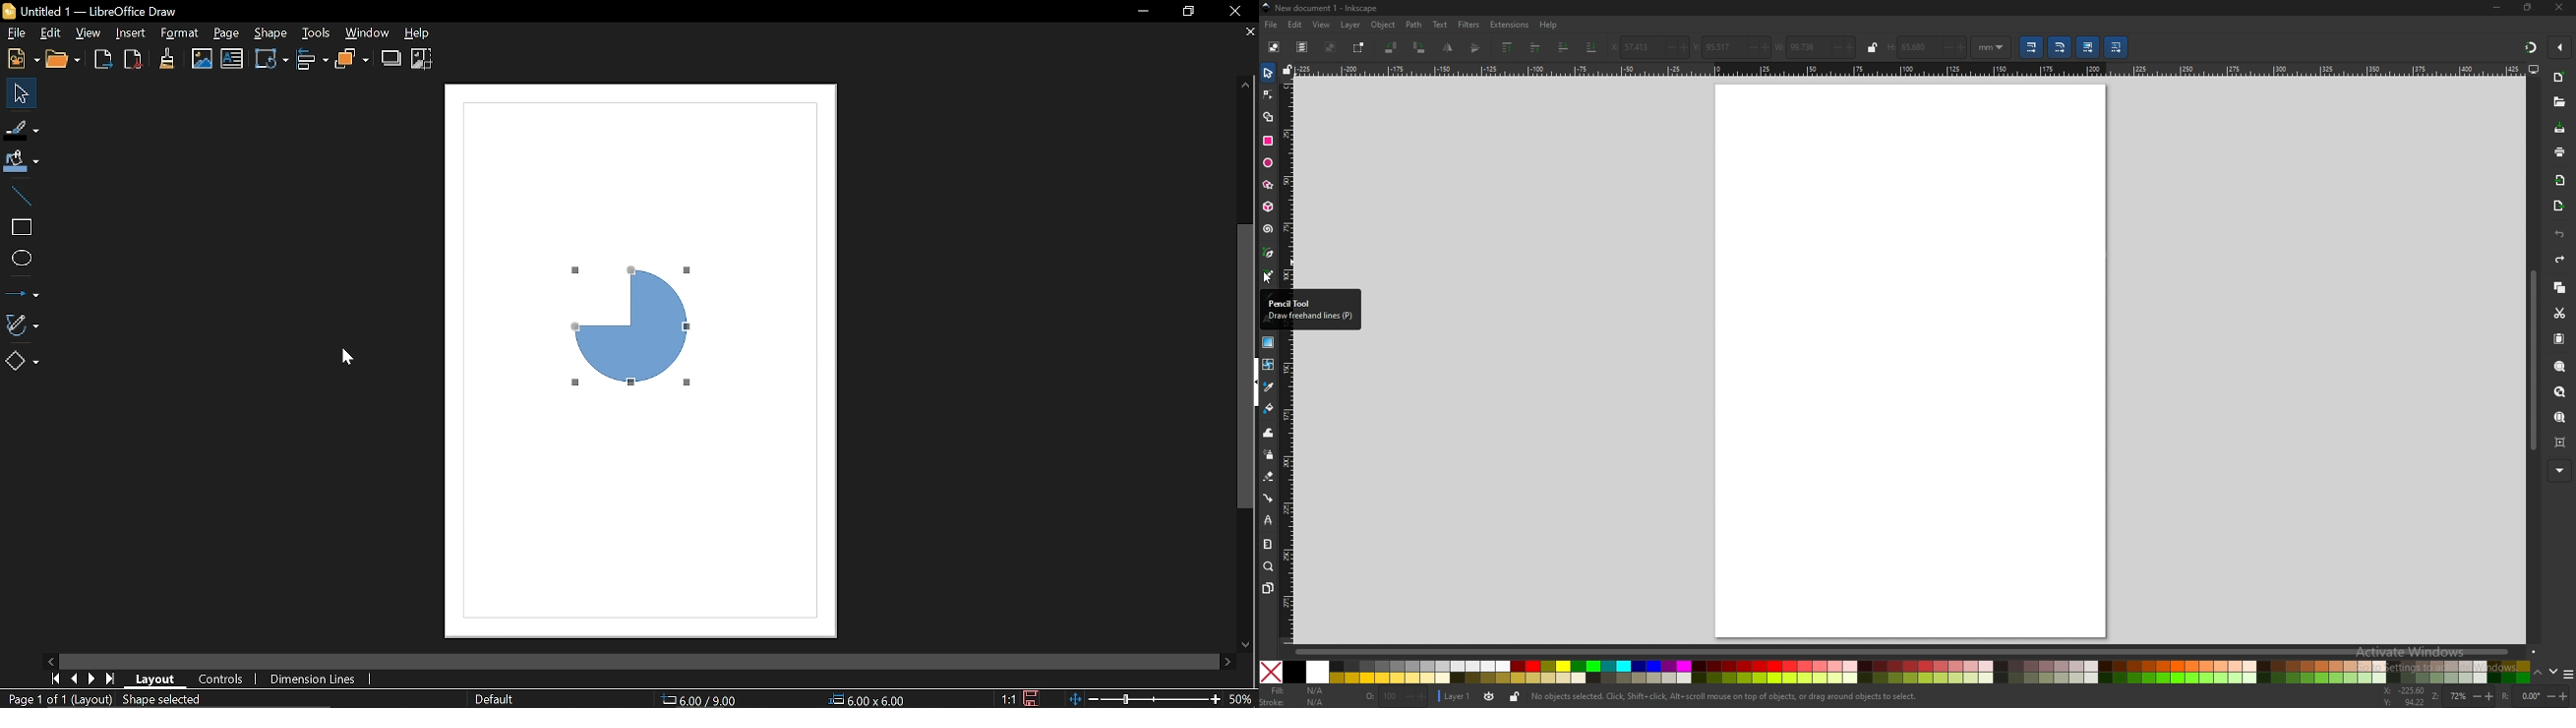 The width and height of the screenshot is (2576, 728). Describe the element at coordinates (2561, 180) in the screenshot. I see `import` at that location.